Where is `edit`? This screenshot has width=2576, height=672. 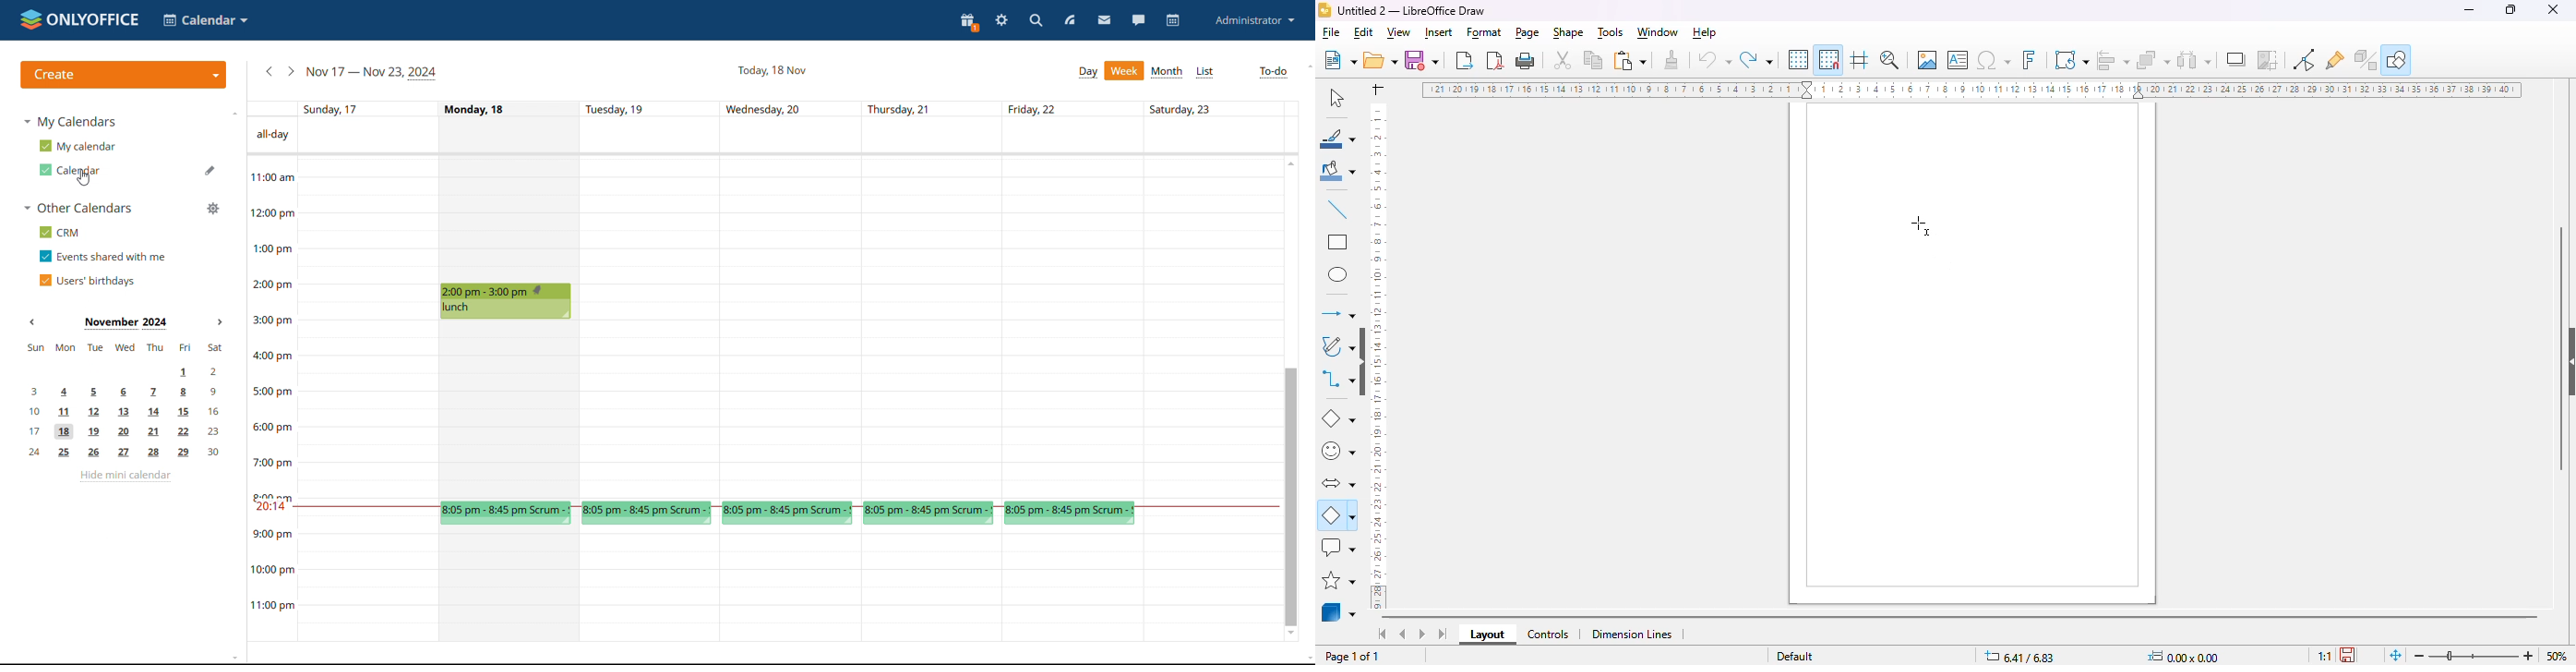 edit is located at coordinates (1364, 32).